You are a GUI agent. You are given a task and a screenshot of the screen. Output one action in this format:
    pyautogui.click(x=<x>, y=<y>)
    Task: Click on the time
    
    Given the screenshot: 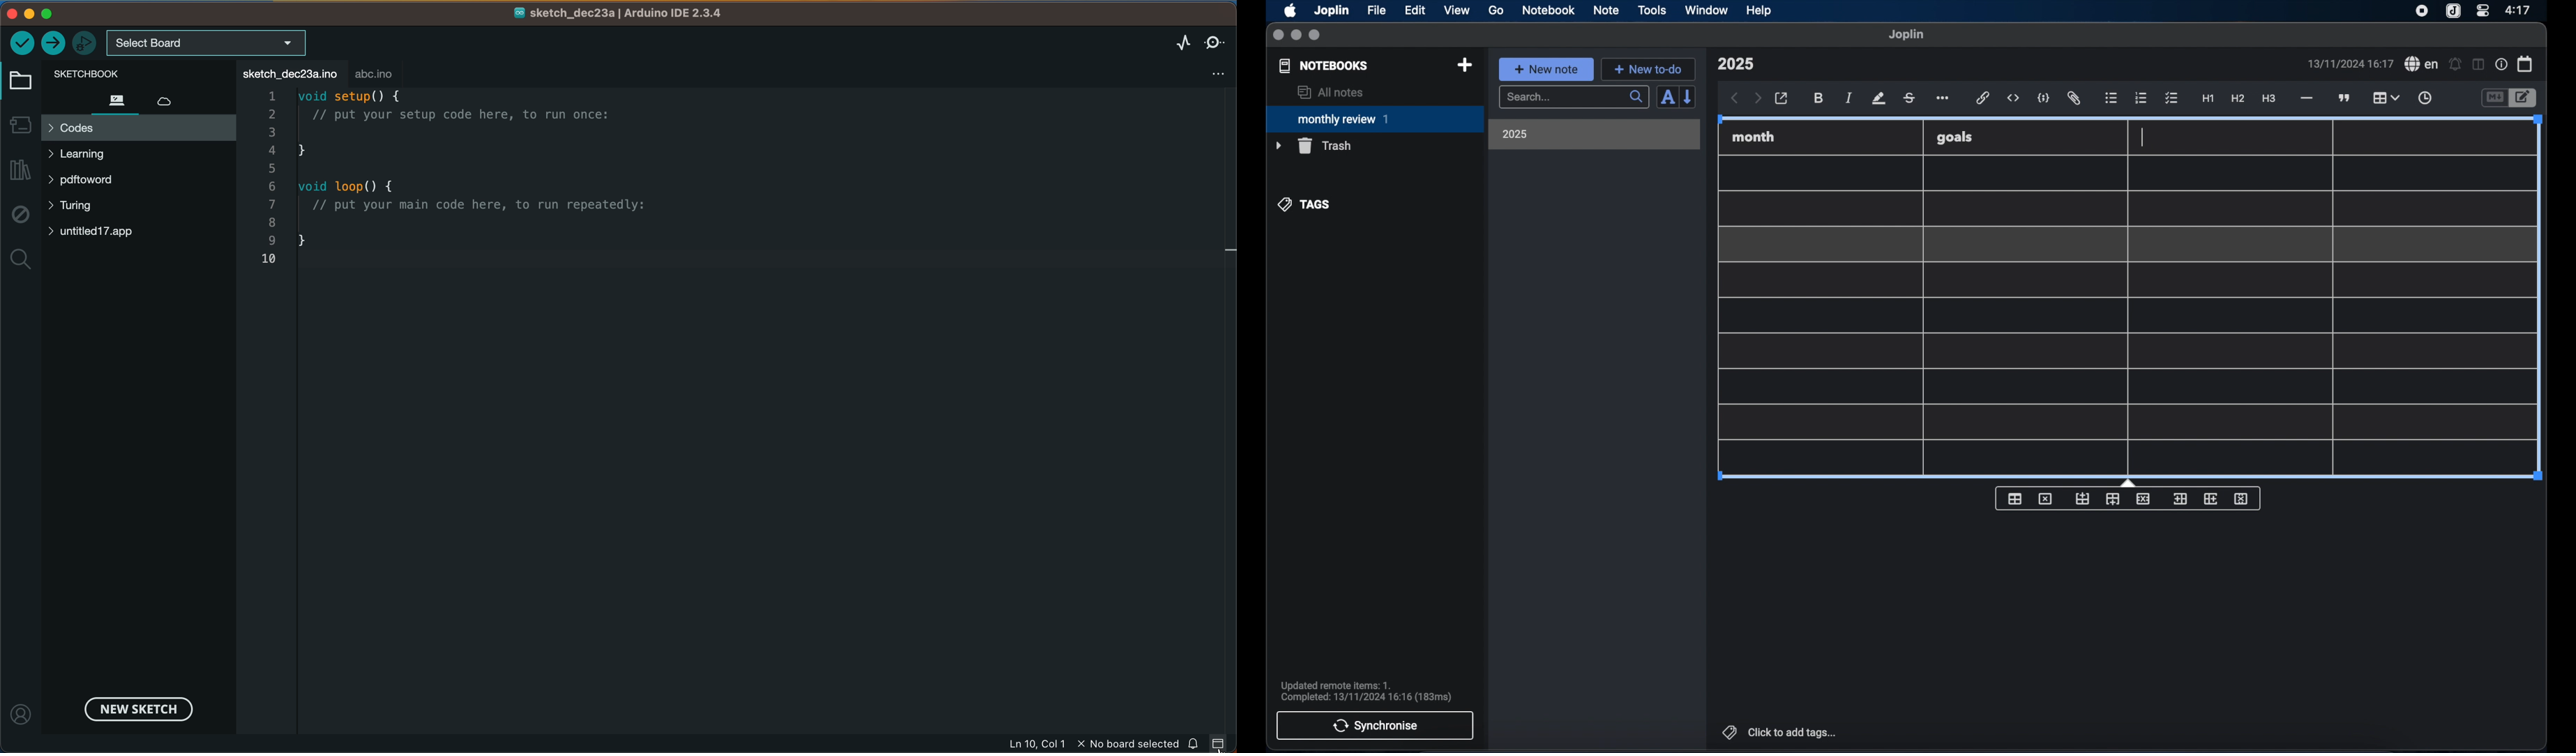 What is the action you would take?
    pyautogui.click(x=2519, y=10)
    